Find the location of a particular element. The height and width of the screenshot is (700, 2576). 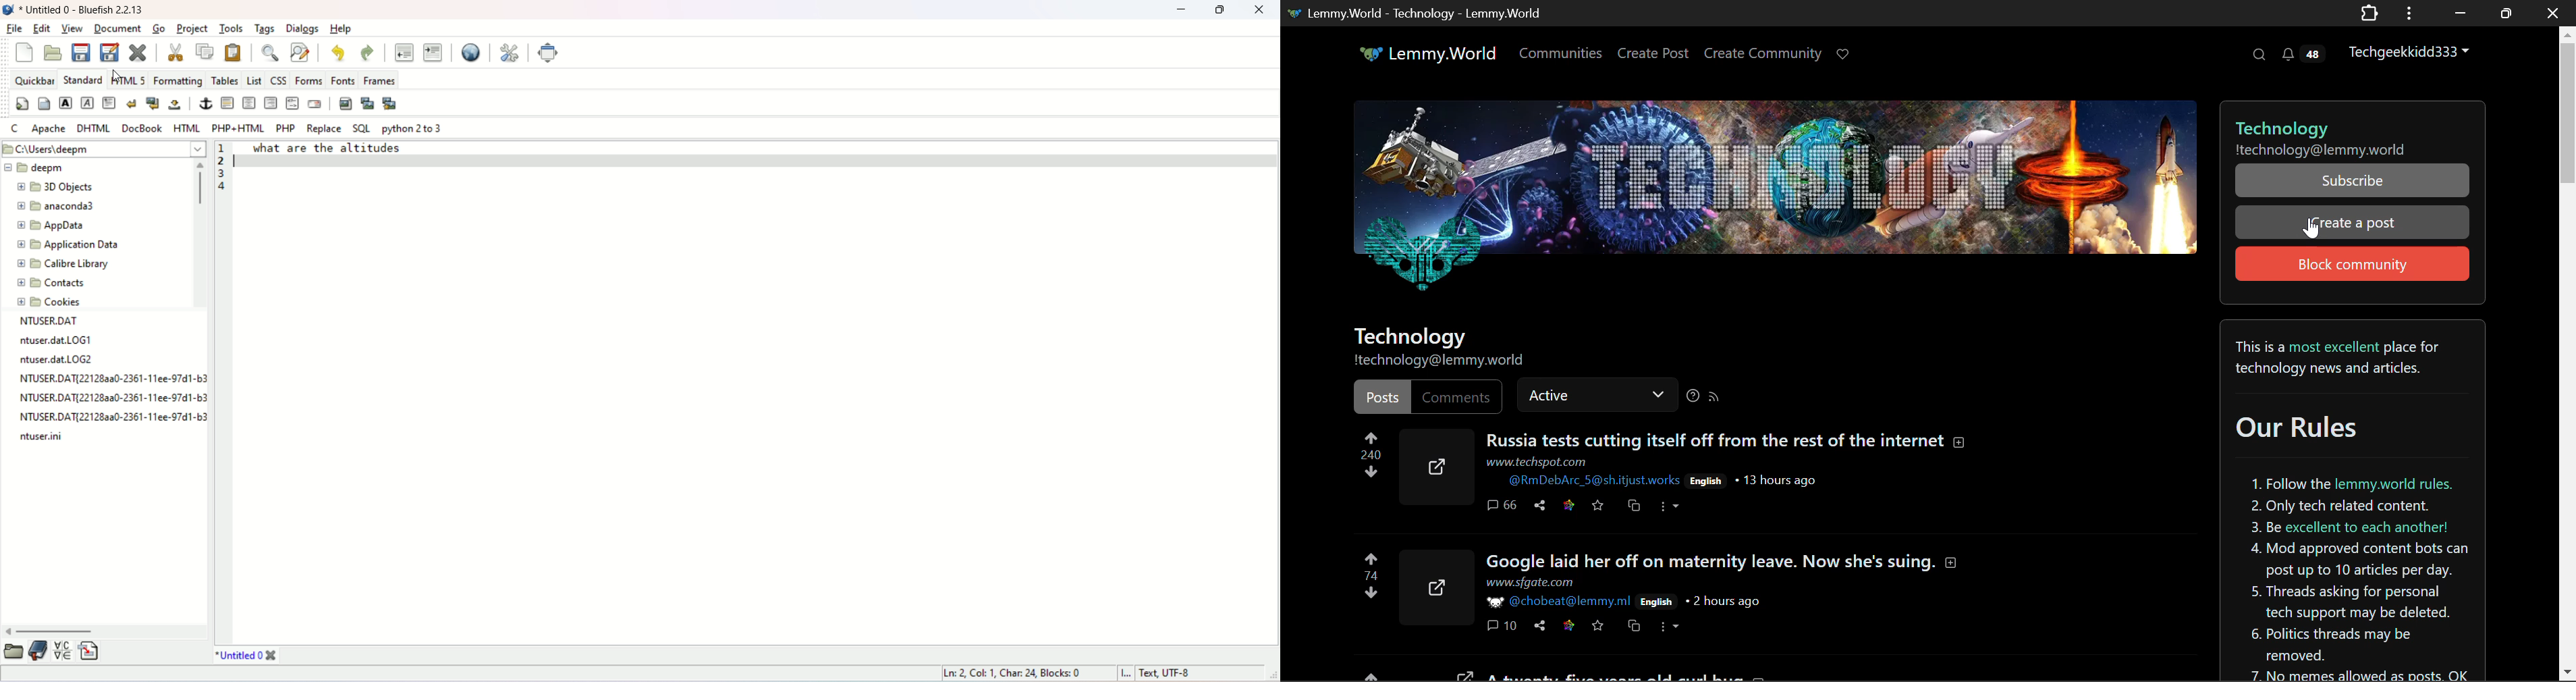

email is located at coordinates (314, 105).